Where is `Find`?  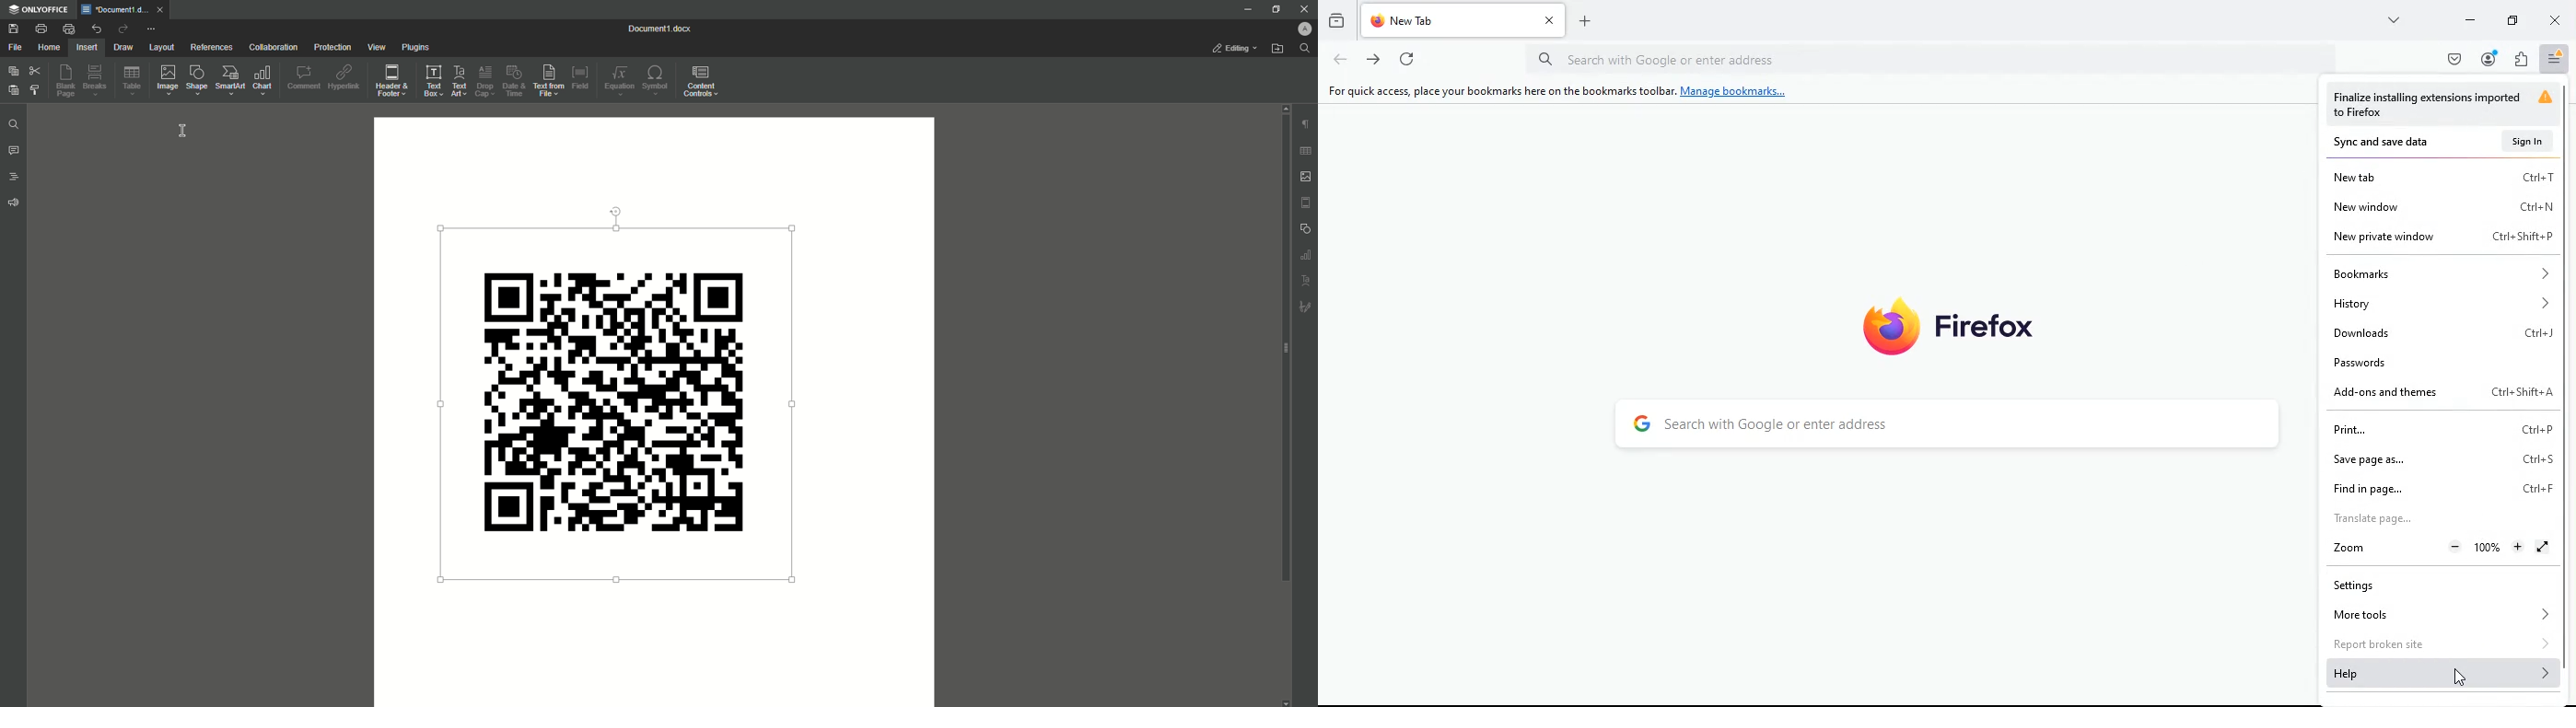 Find is located at coordinates (14, 122).